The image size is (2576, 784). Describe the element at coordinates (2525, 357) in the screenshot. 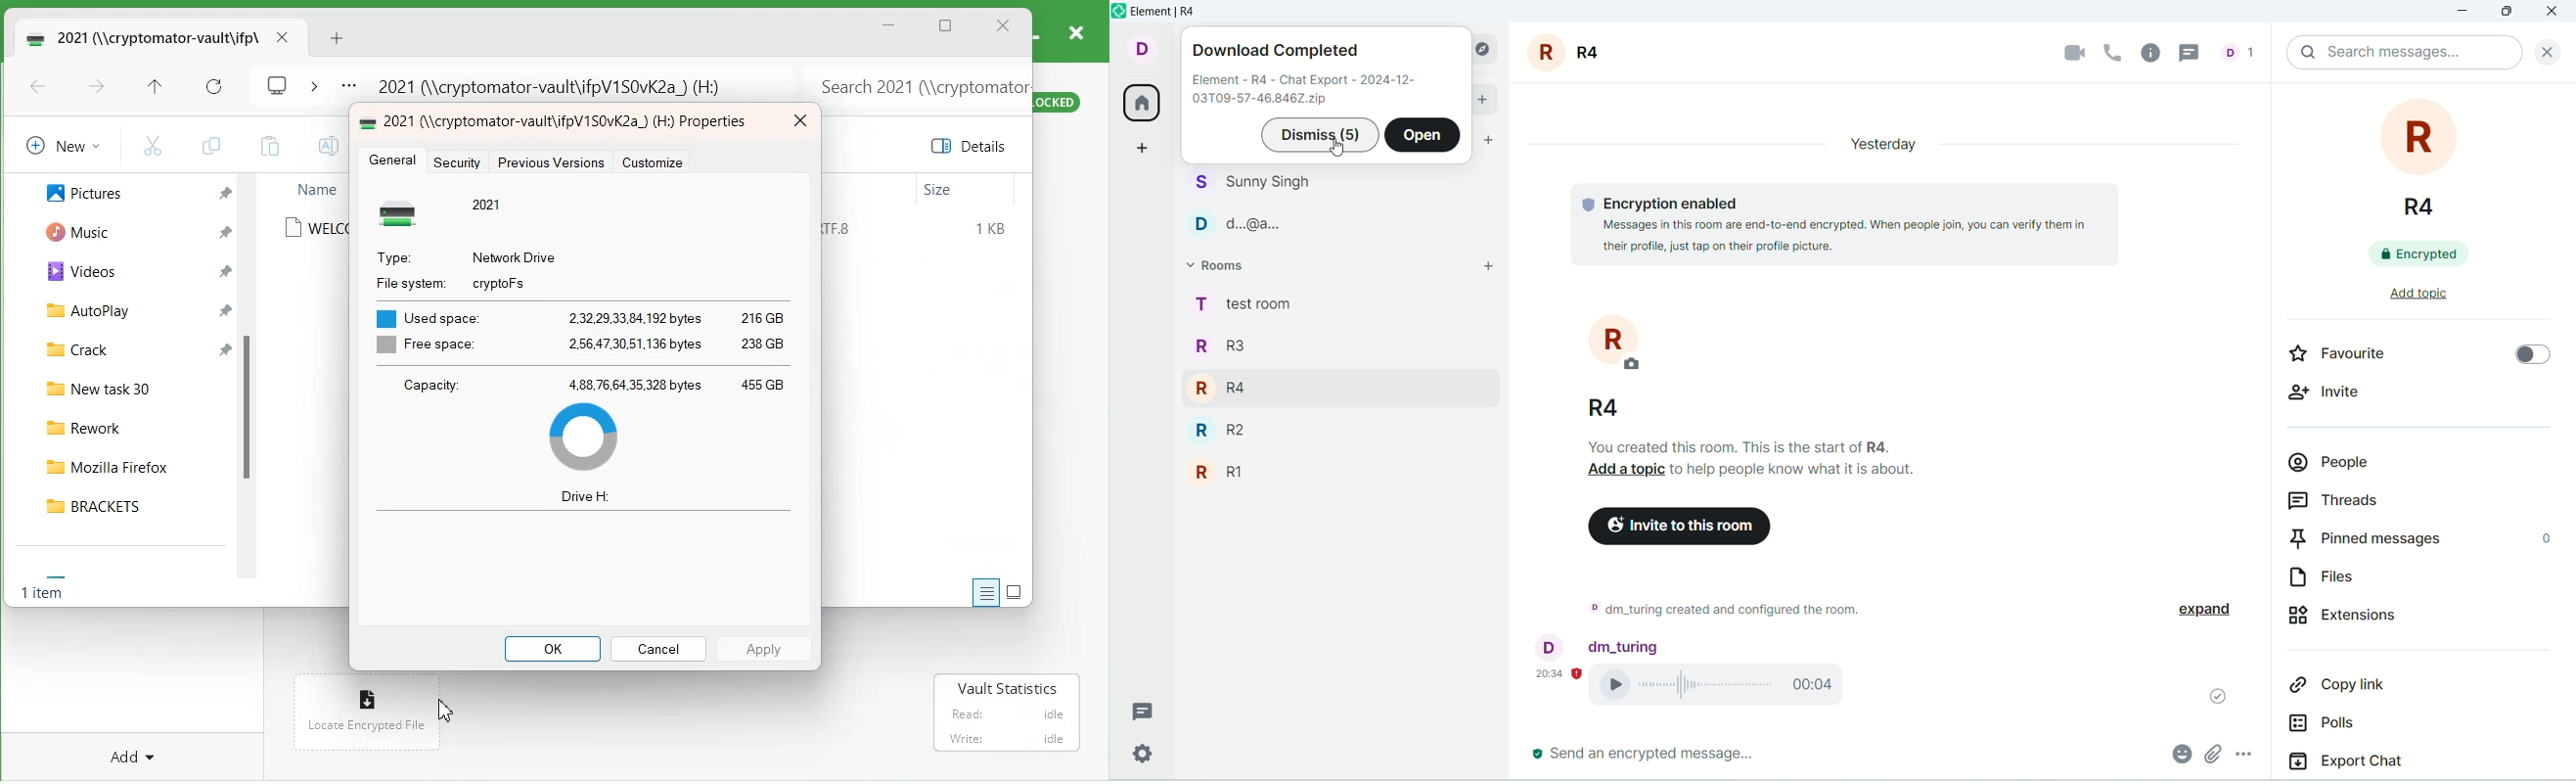

I see `toggle button` at that location.